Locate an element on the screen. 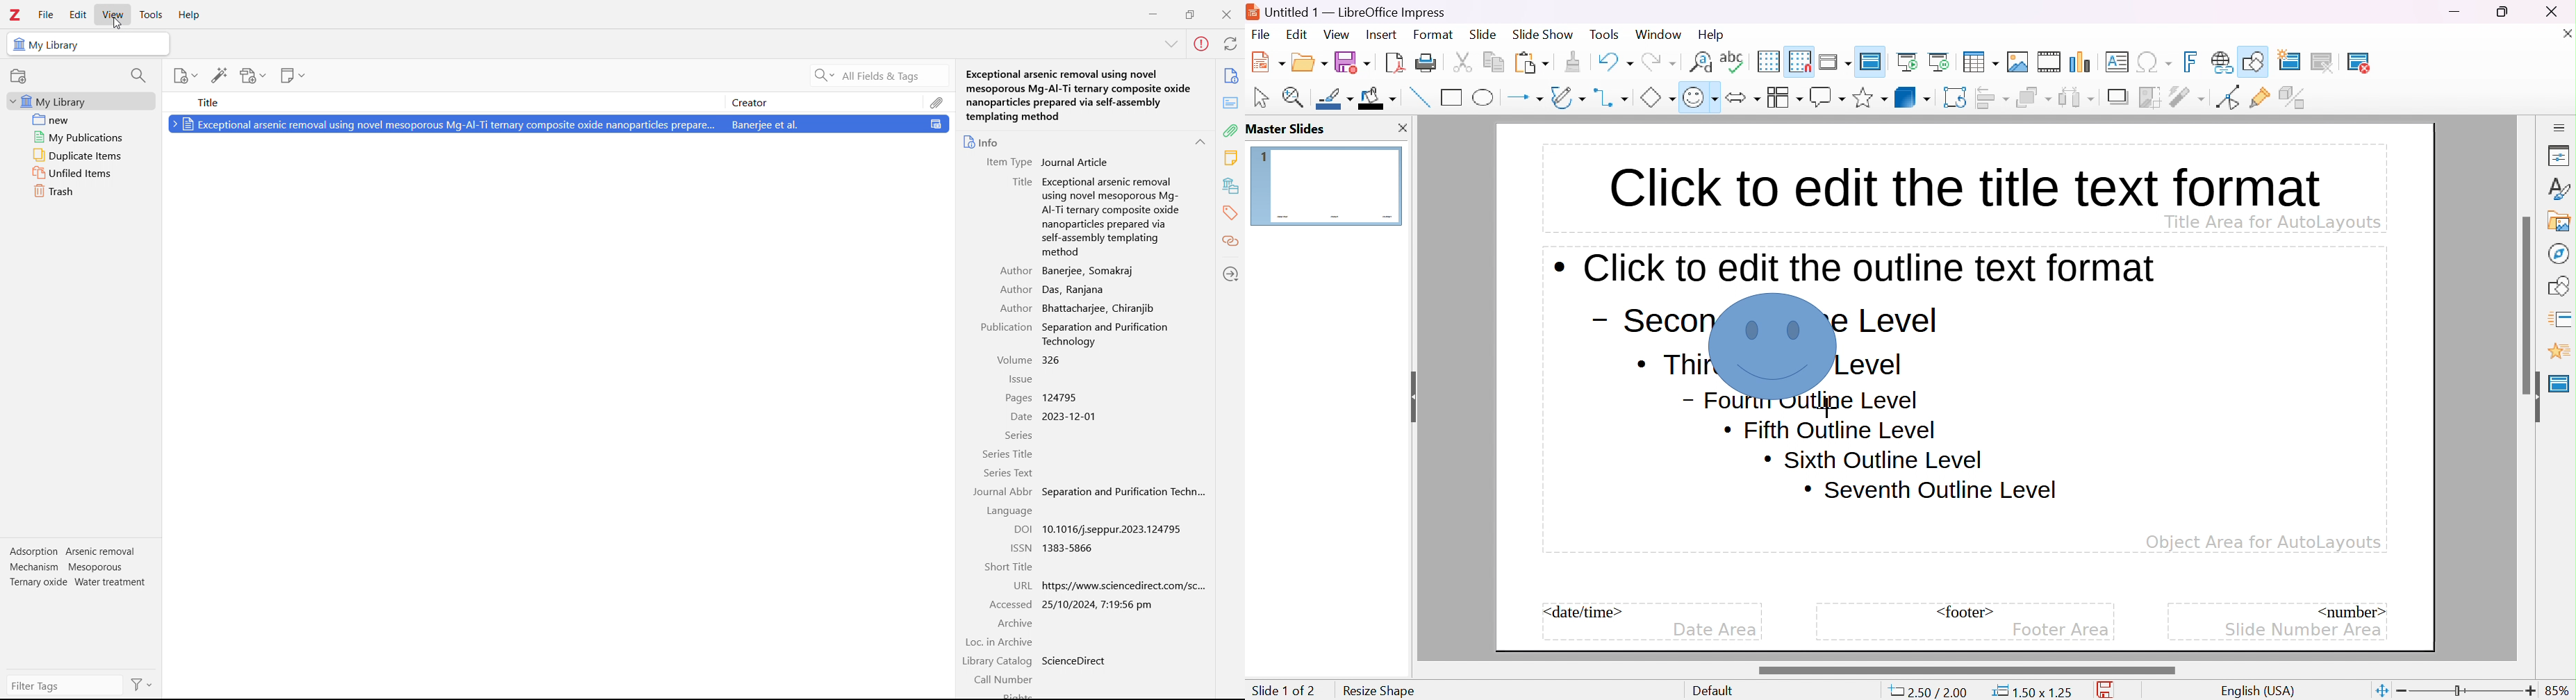 Image resolution: width=2576 pixels, height=700 pixels. Author is located at coordinates (1015, 307).